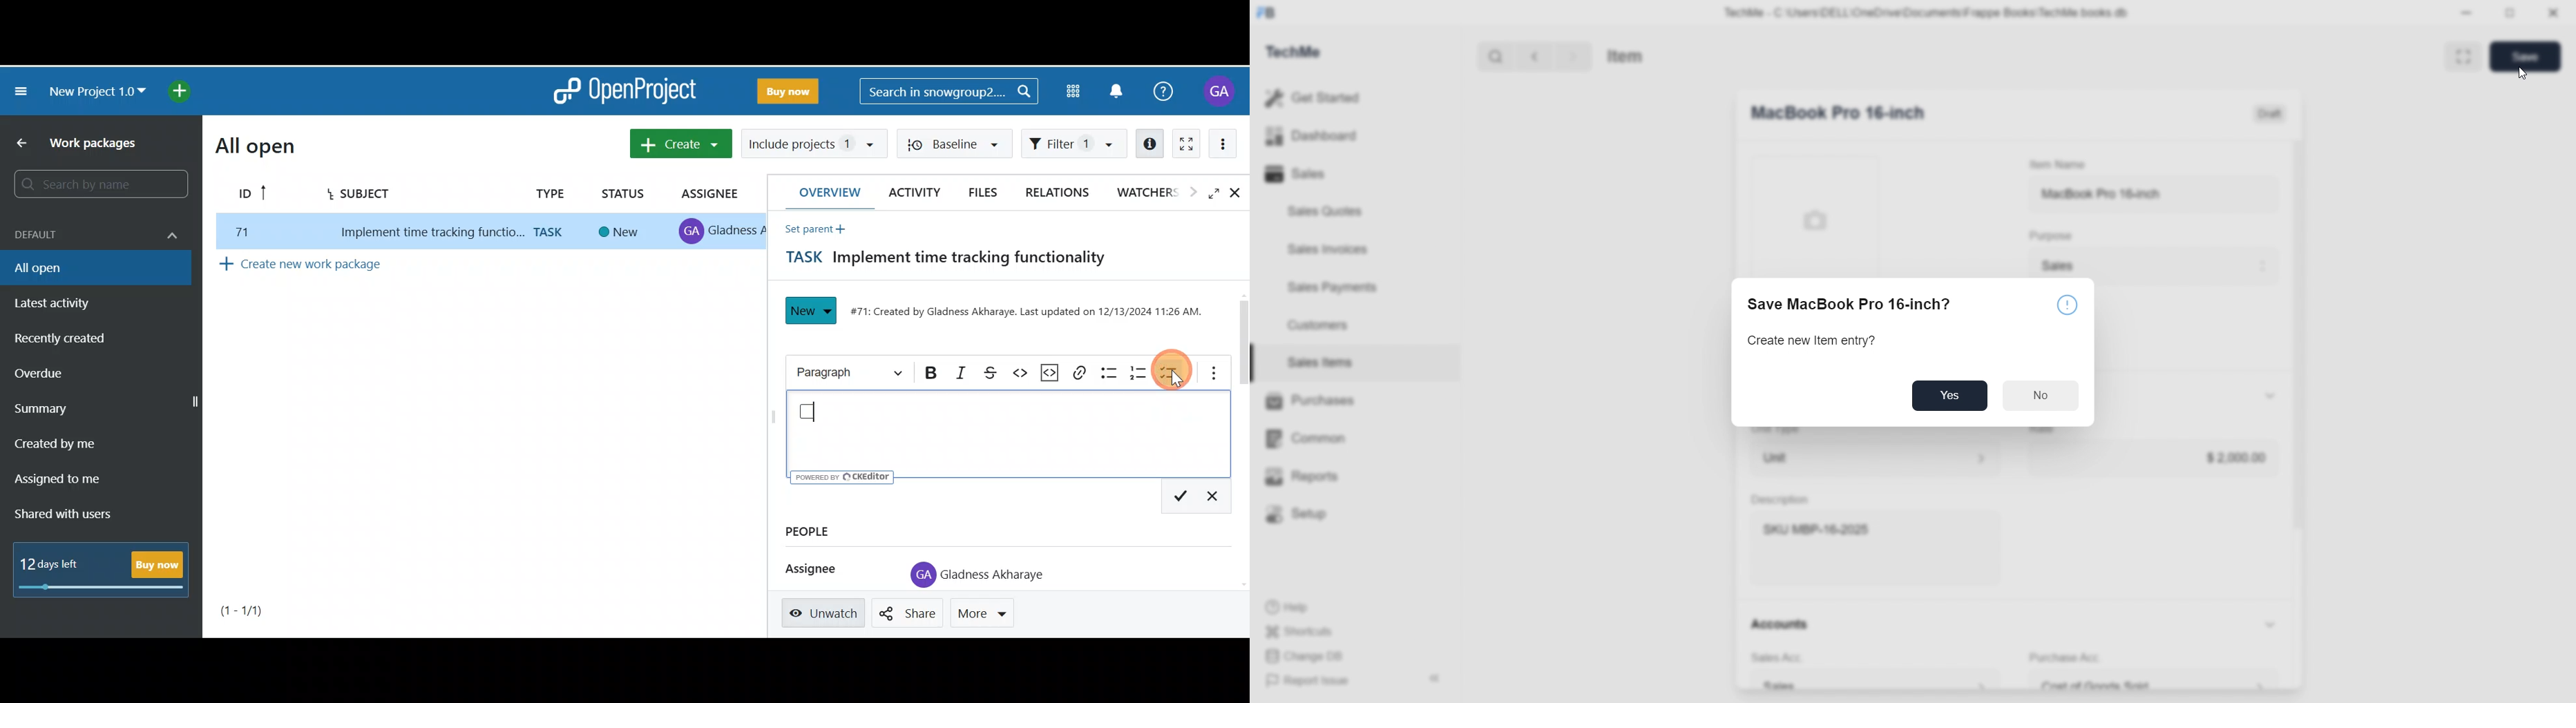  I want to click on Save MacBook Pro 16-inch?, so click(1848, 302).